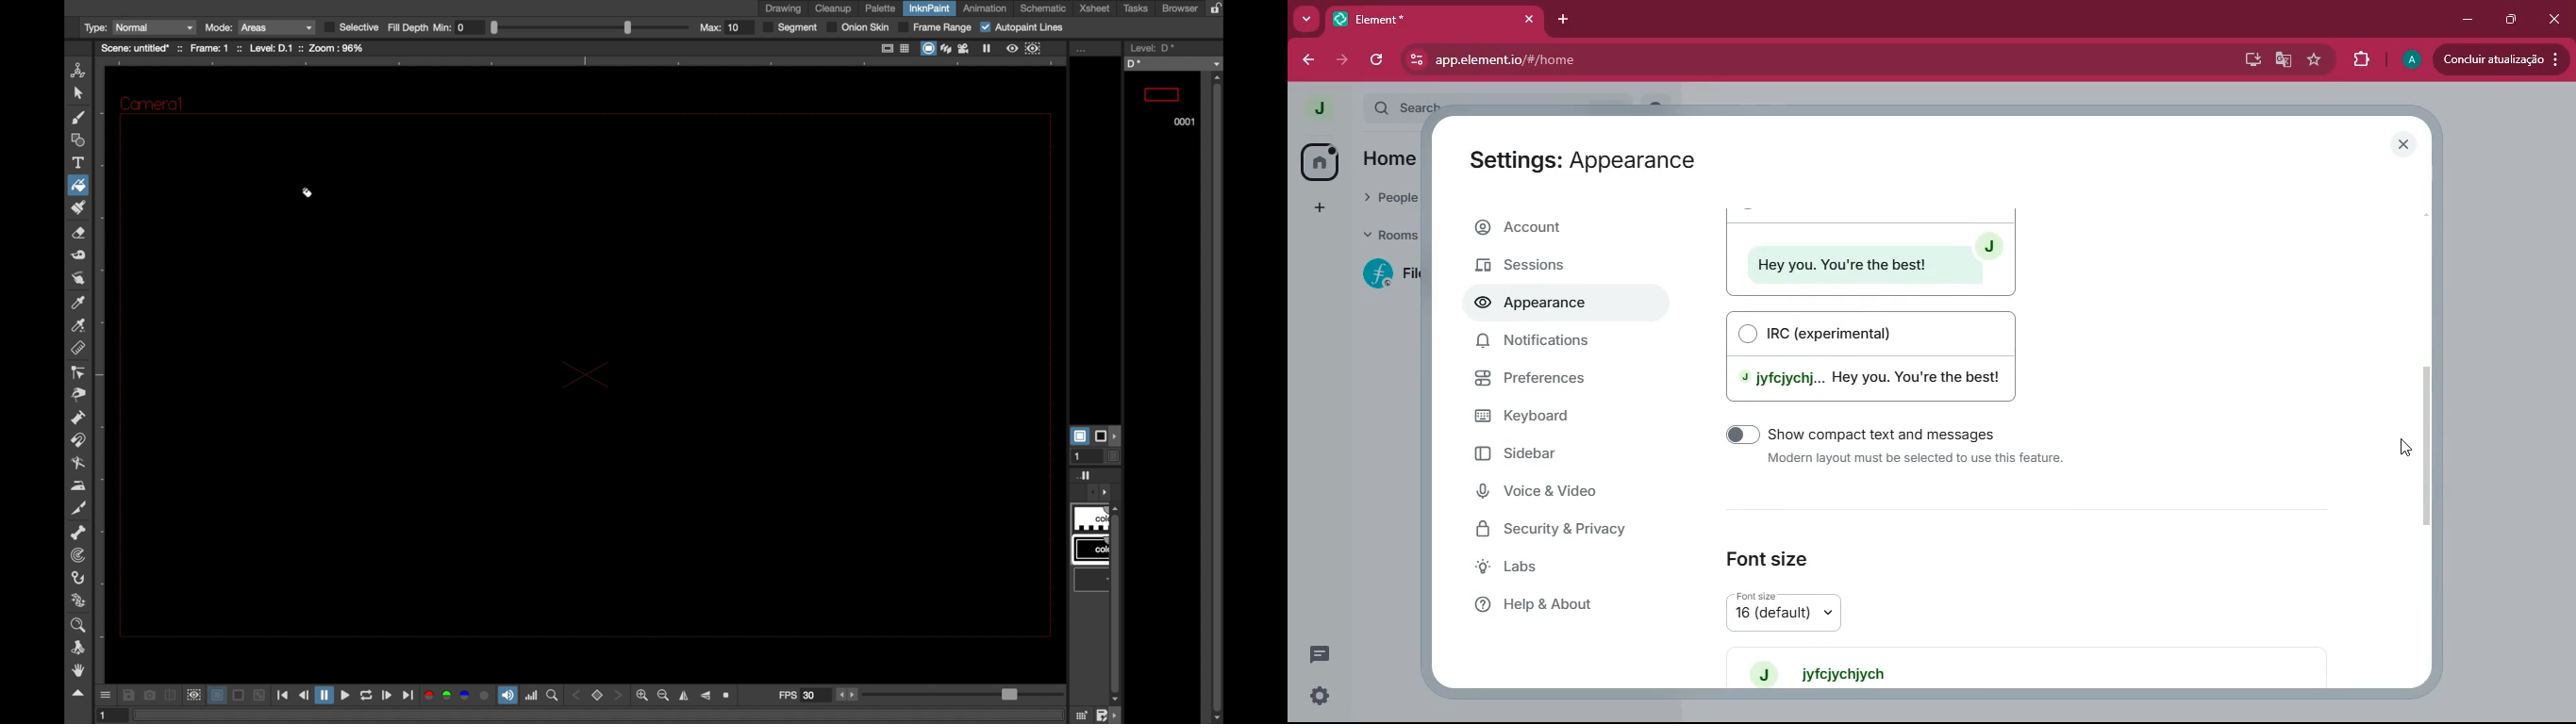 Image resolution: width=2576 pixels, height=728 pixels. Describe the element at coordinates (219, 27) in the screenshot. I see `Mode:` at that location.